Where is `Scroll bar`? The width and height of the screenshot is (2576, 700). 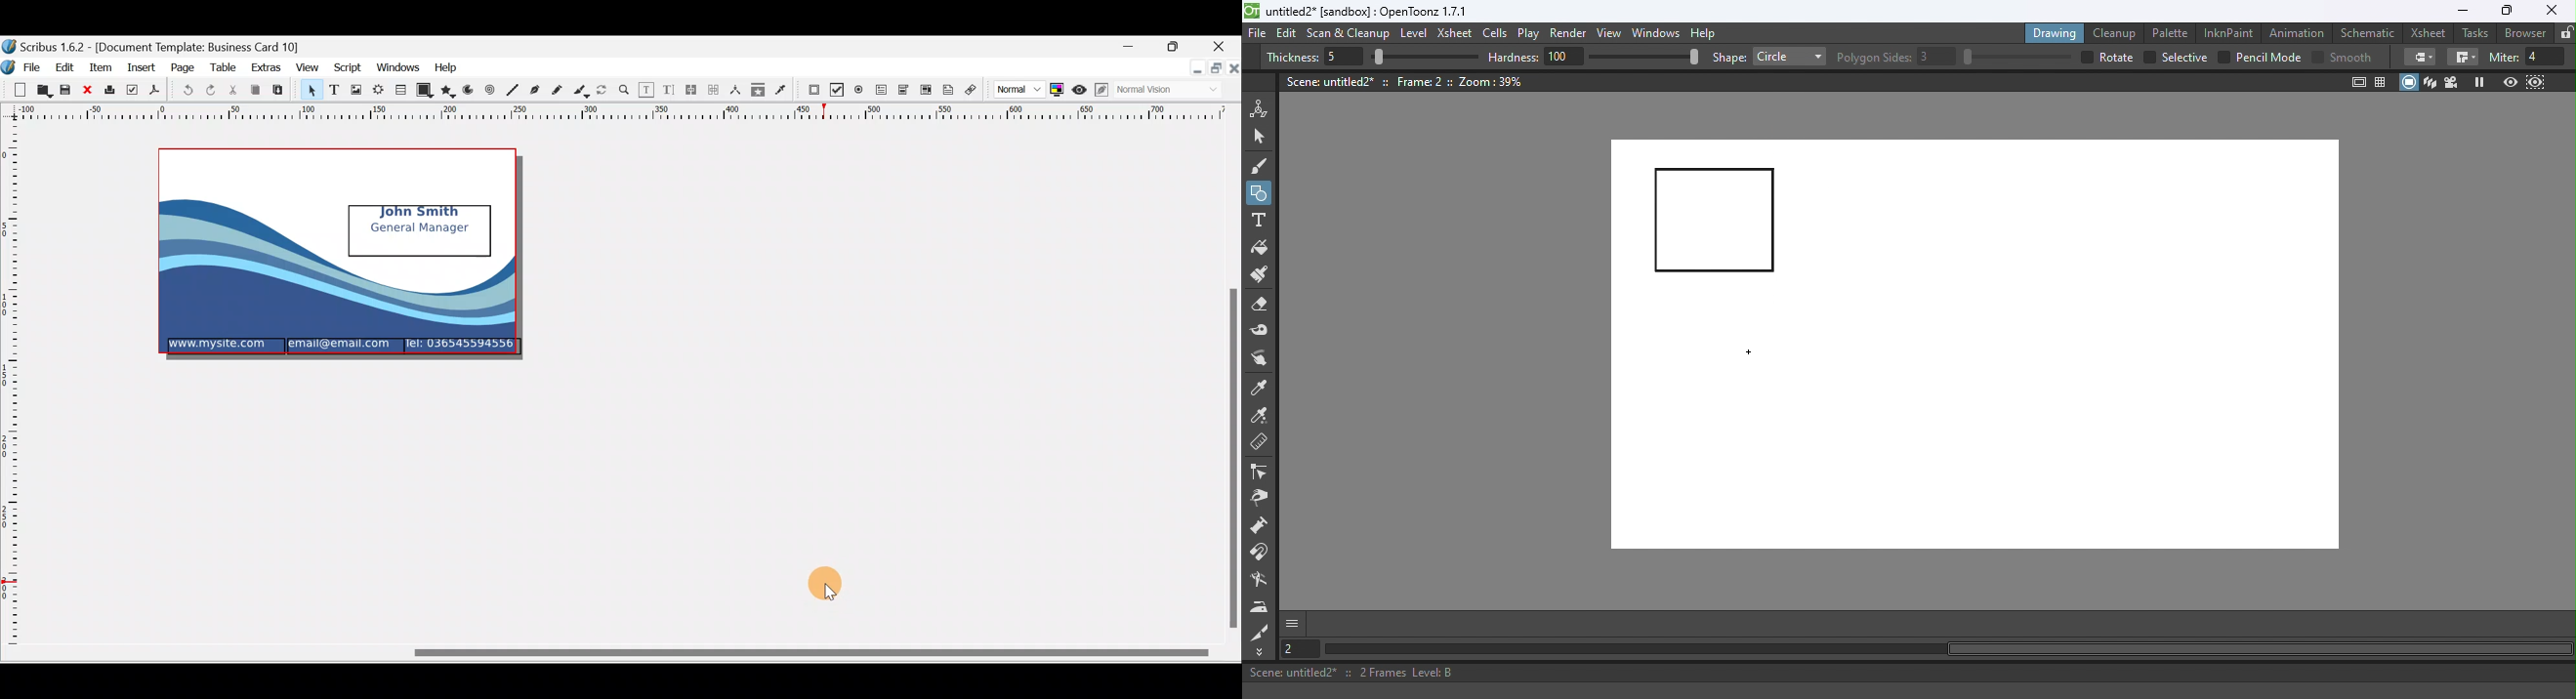 Scroll bar is located at coordinates (1234, 384).